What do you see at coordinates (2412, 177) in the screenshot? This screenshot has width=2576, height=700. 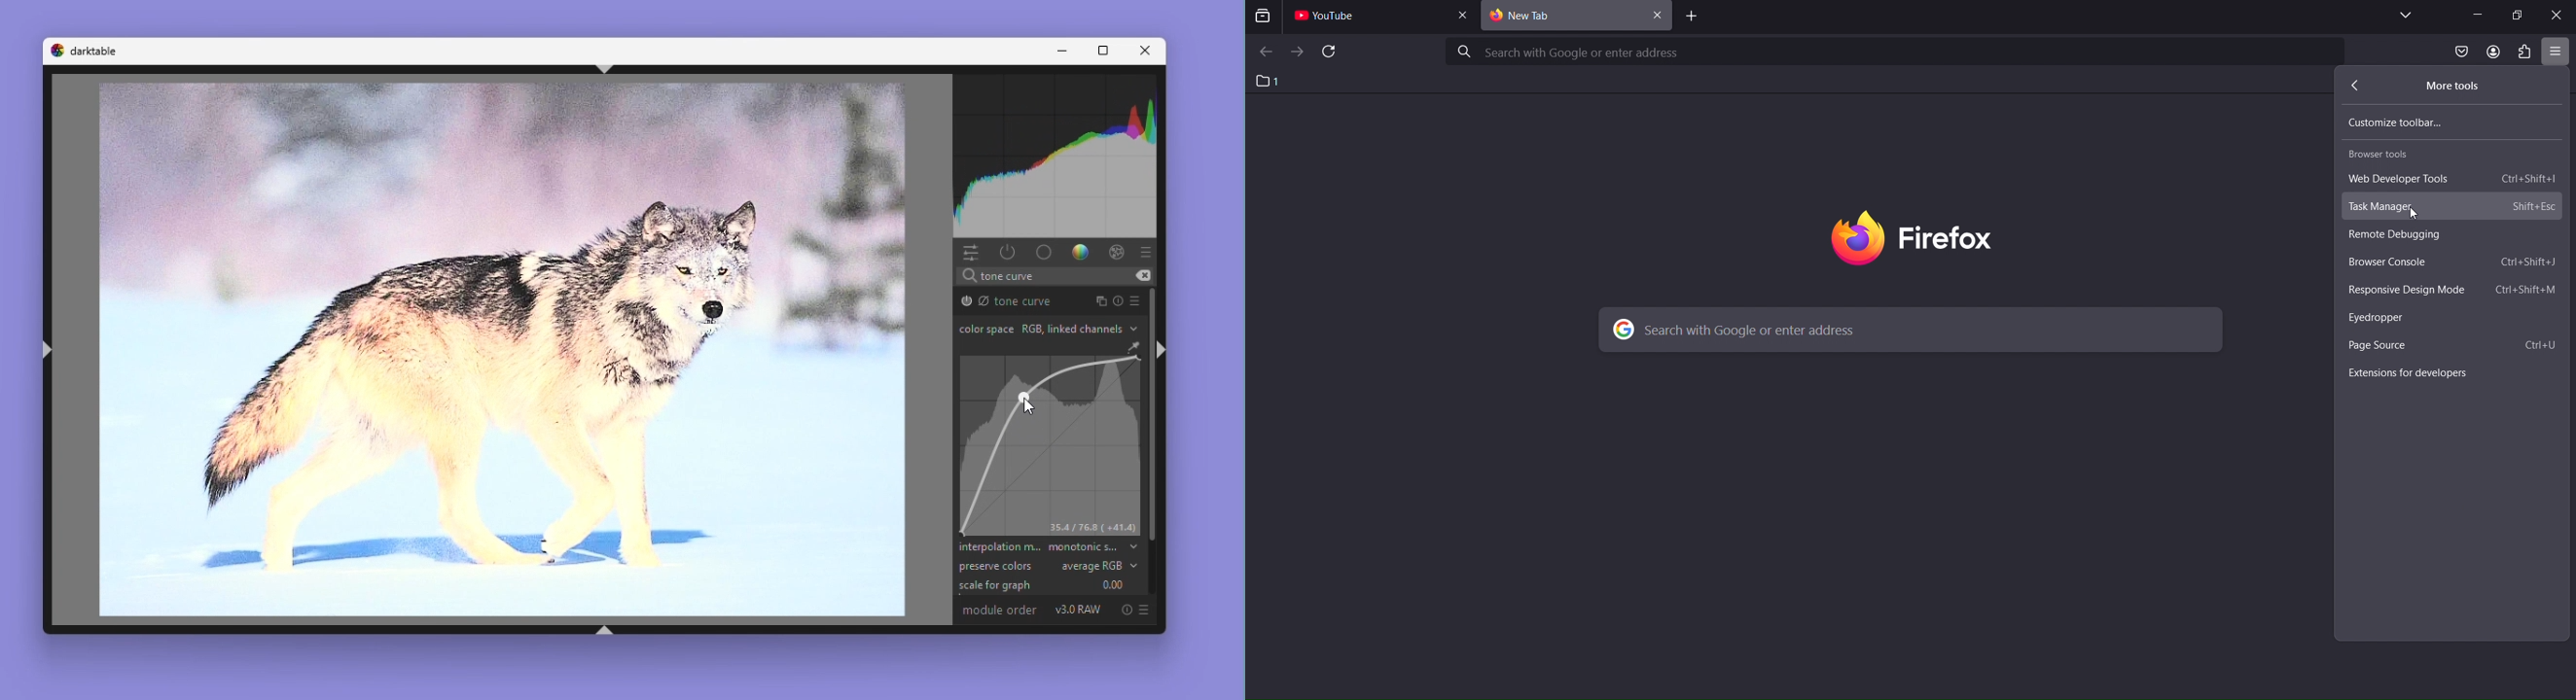 I see `web developer tools` at bounding box center [2412, 177].